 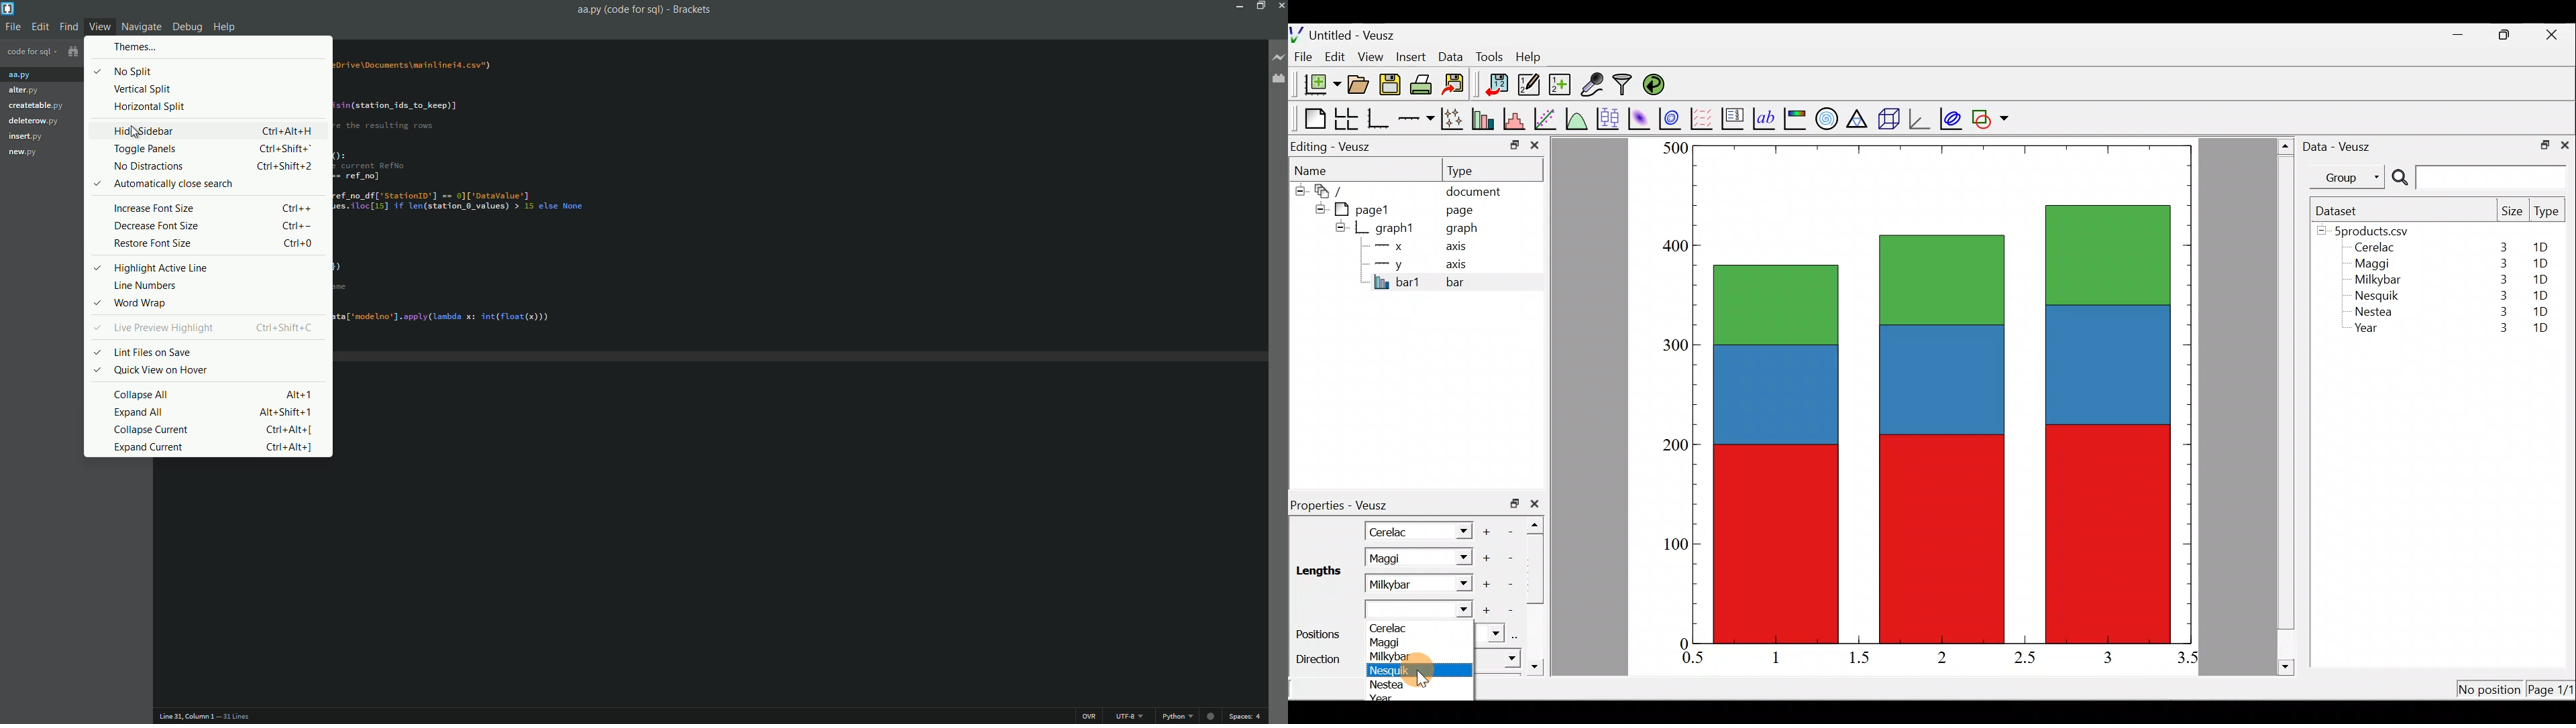 I want to click on no split button, so click(x=133, y=72).